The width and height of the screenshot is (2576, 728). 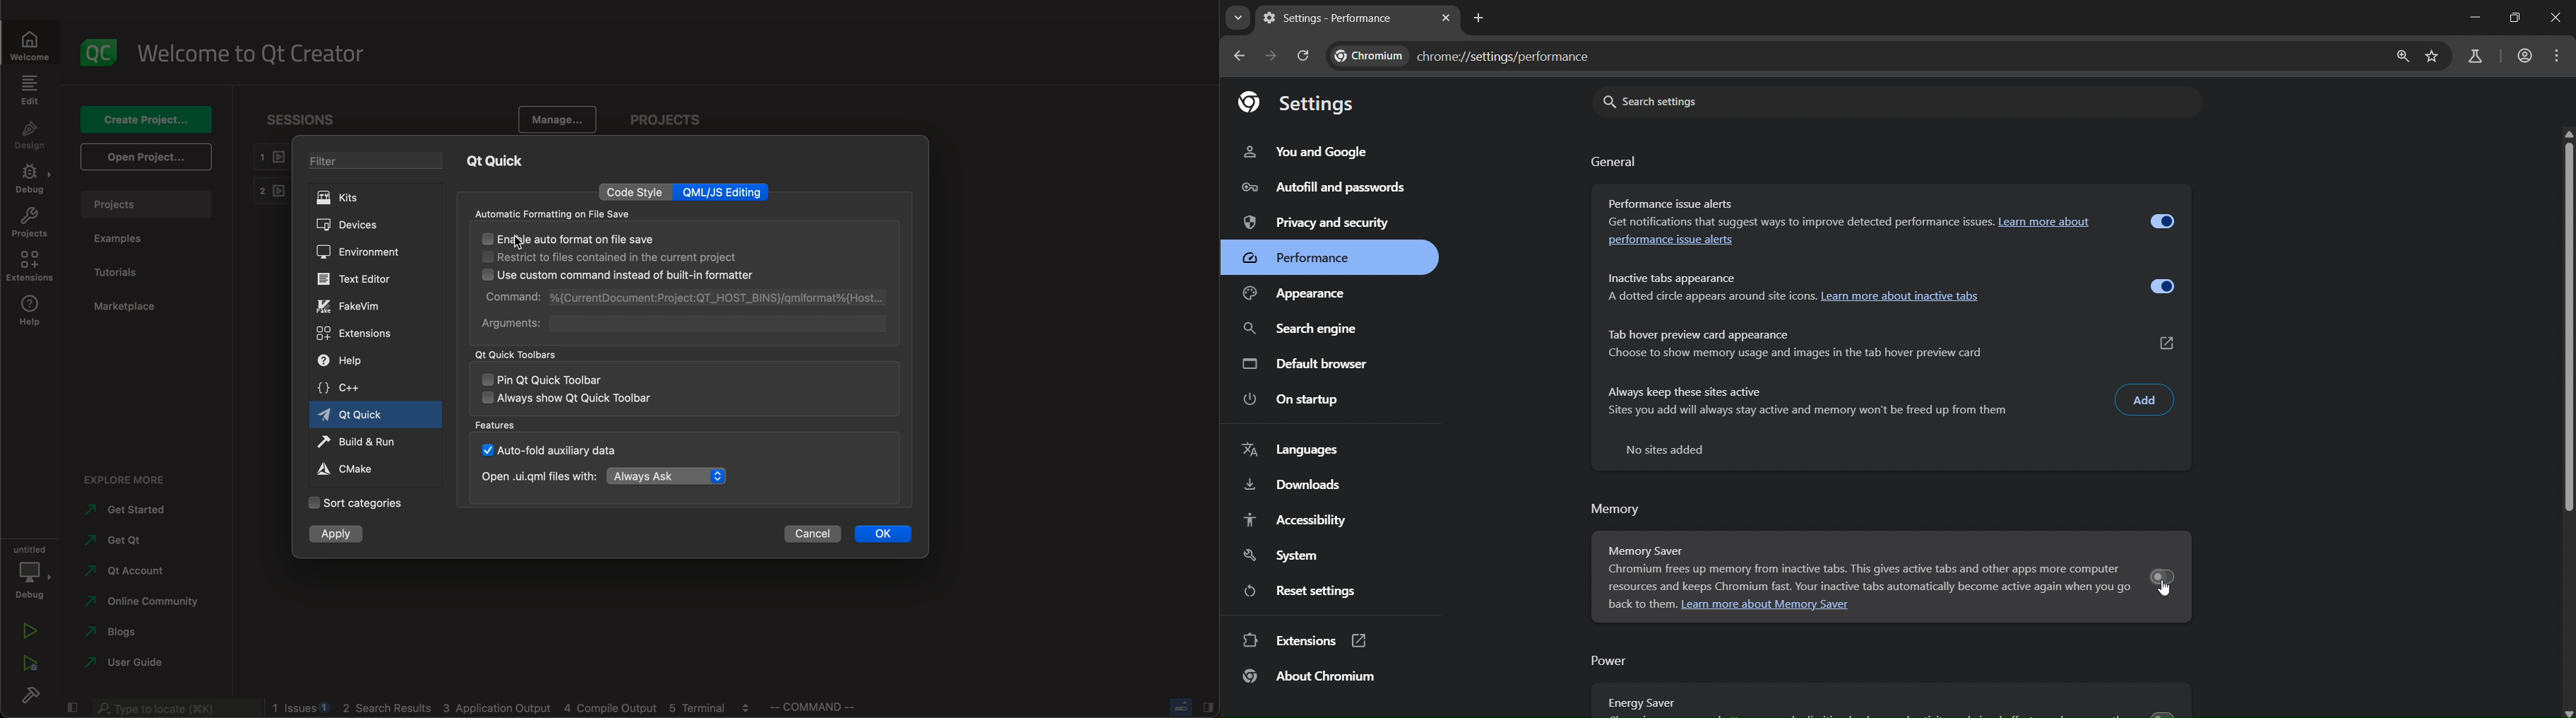 I want to click on add, so click(x=2147, y=399).